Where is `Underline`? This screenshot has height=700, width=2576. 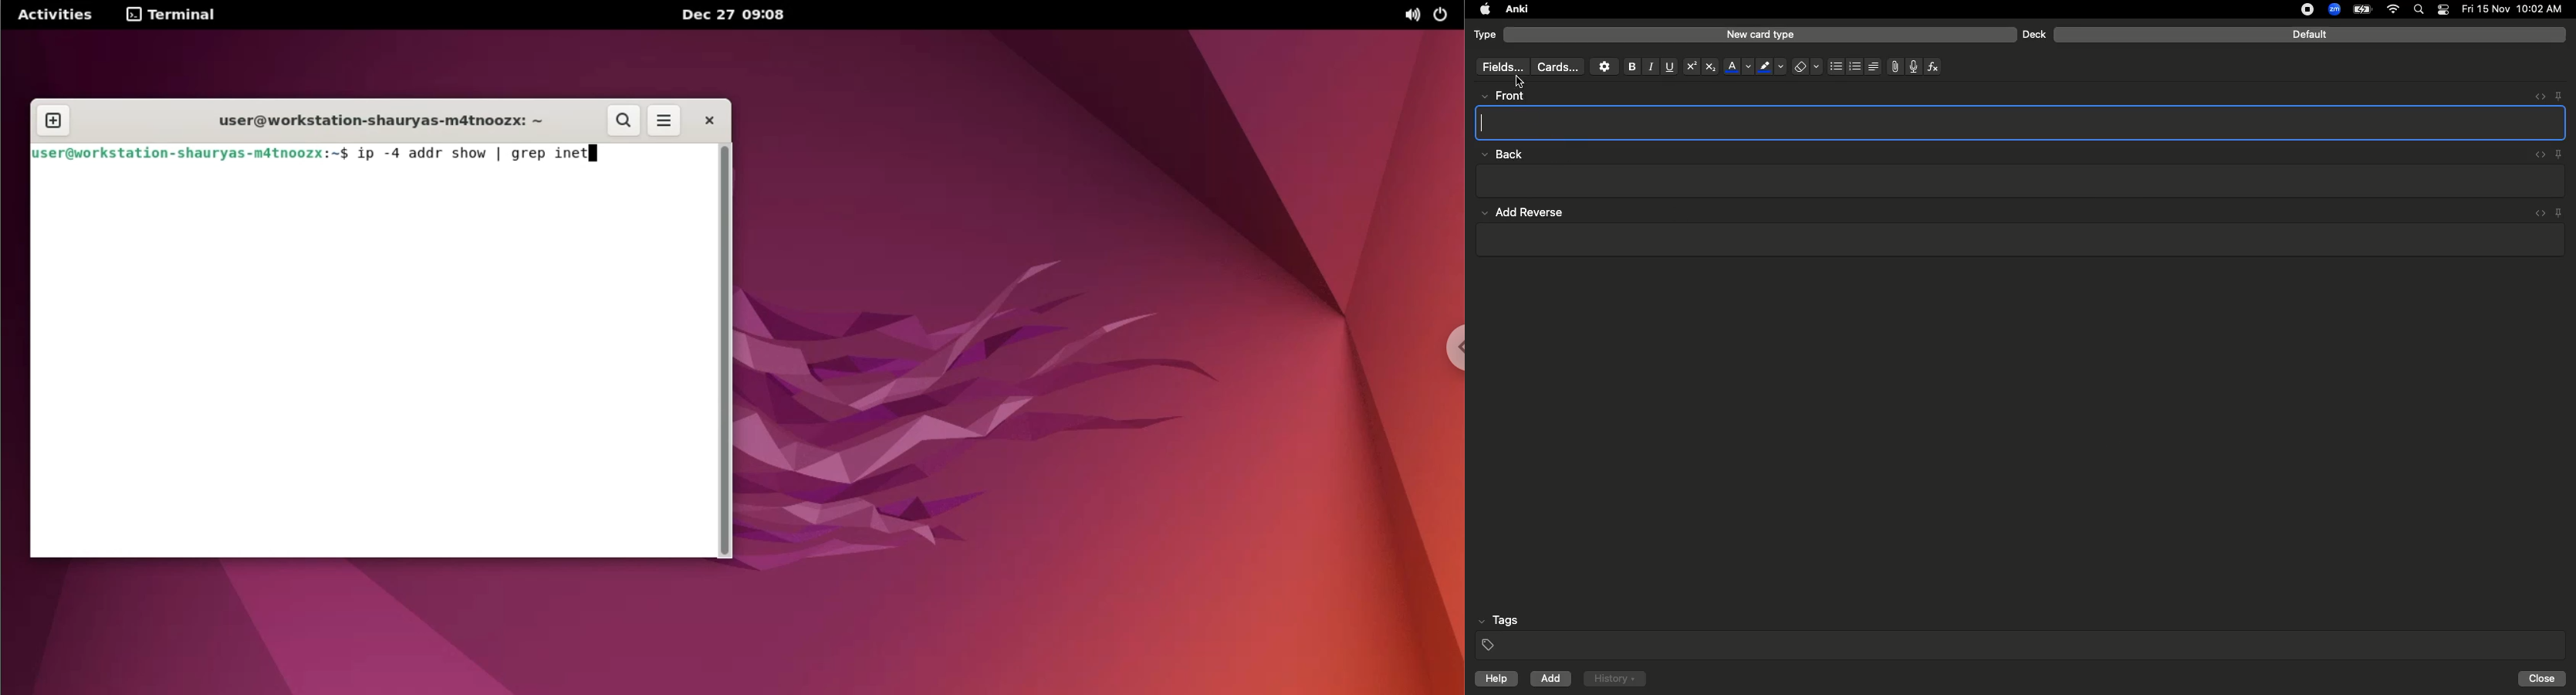
Underline is located at coordinates (1668, 67).